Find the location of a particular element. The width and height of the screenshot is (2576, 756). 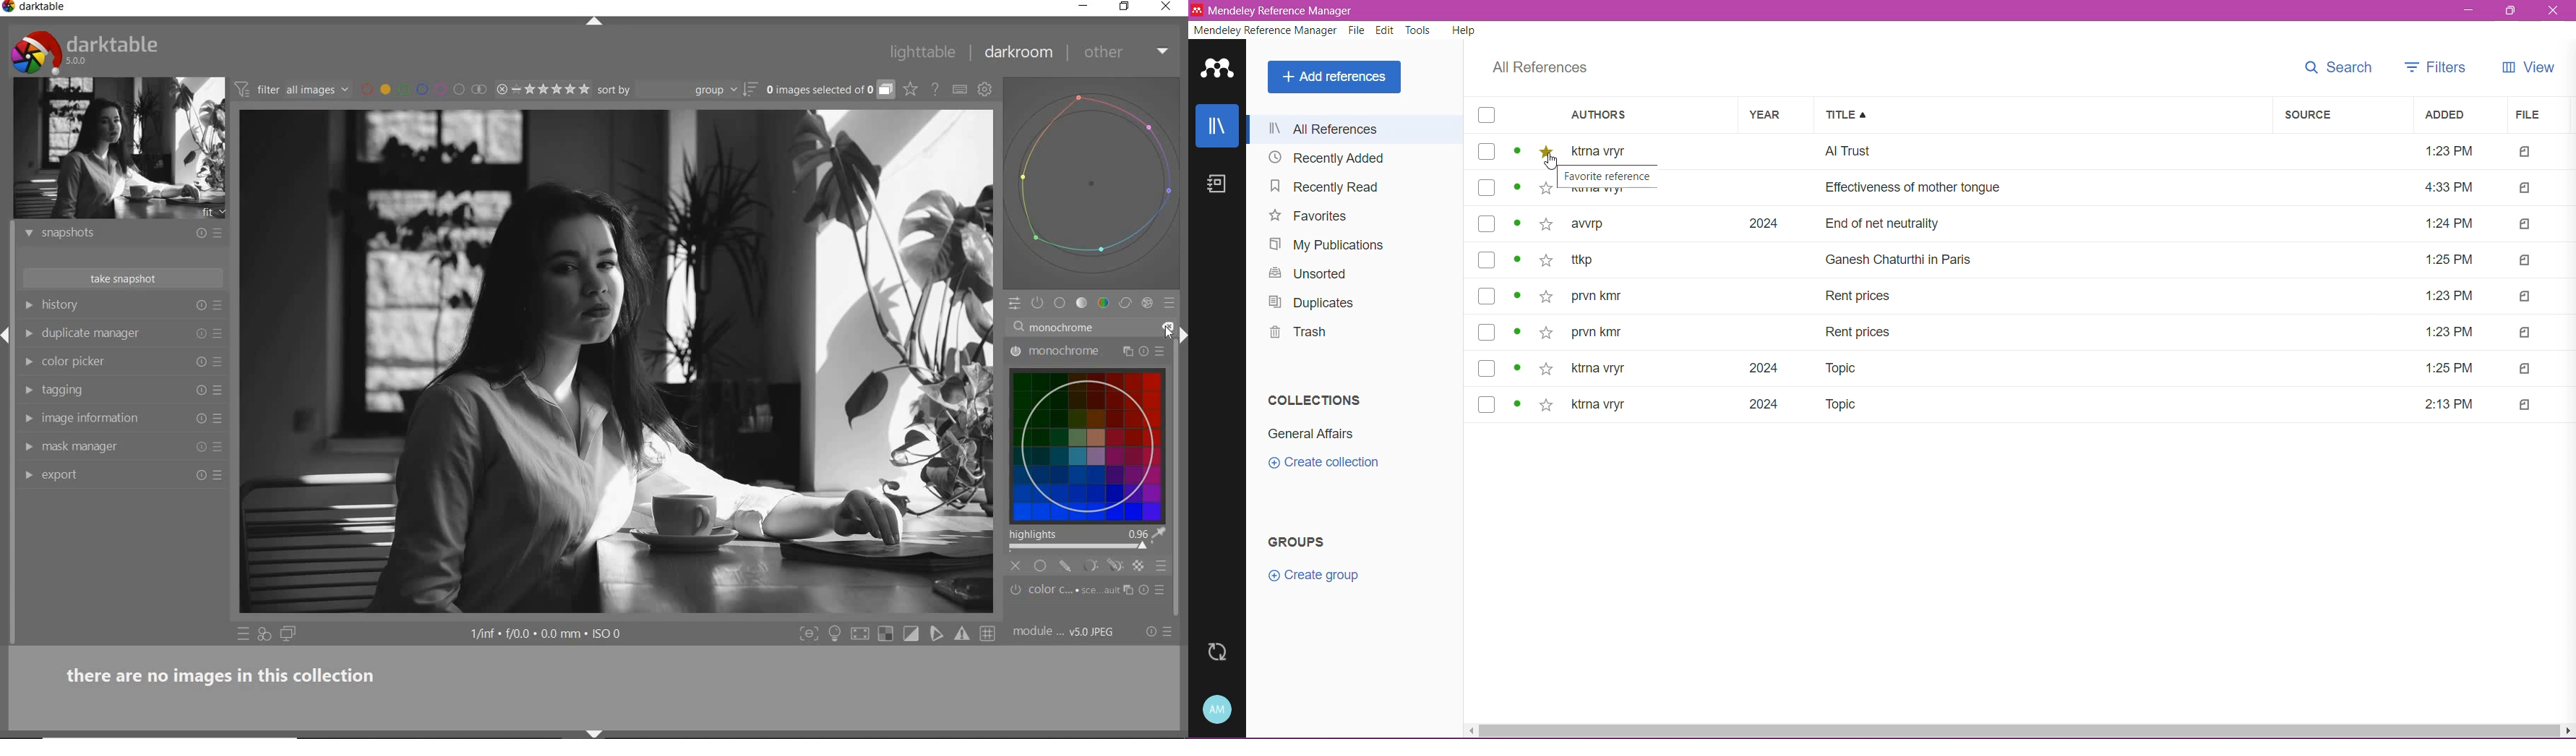

Click to select is located at coordinates (1487, 260).